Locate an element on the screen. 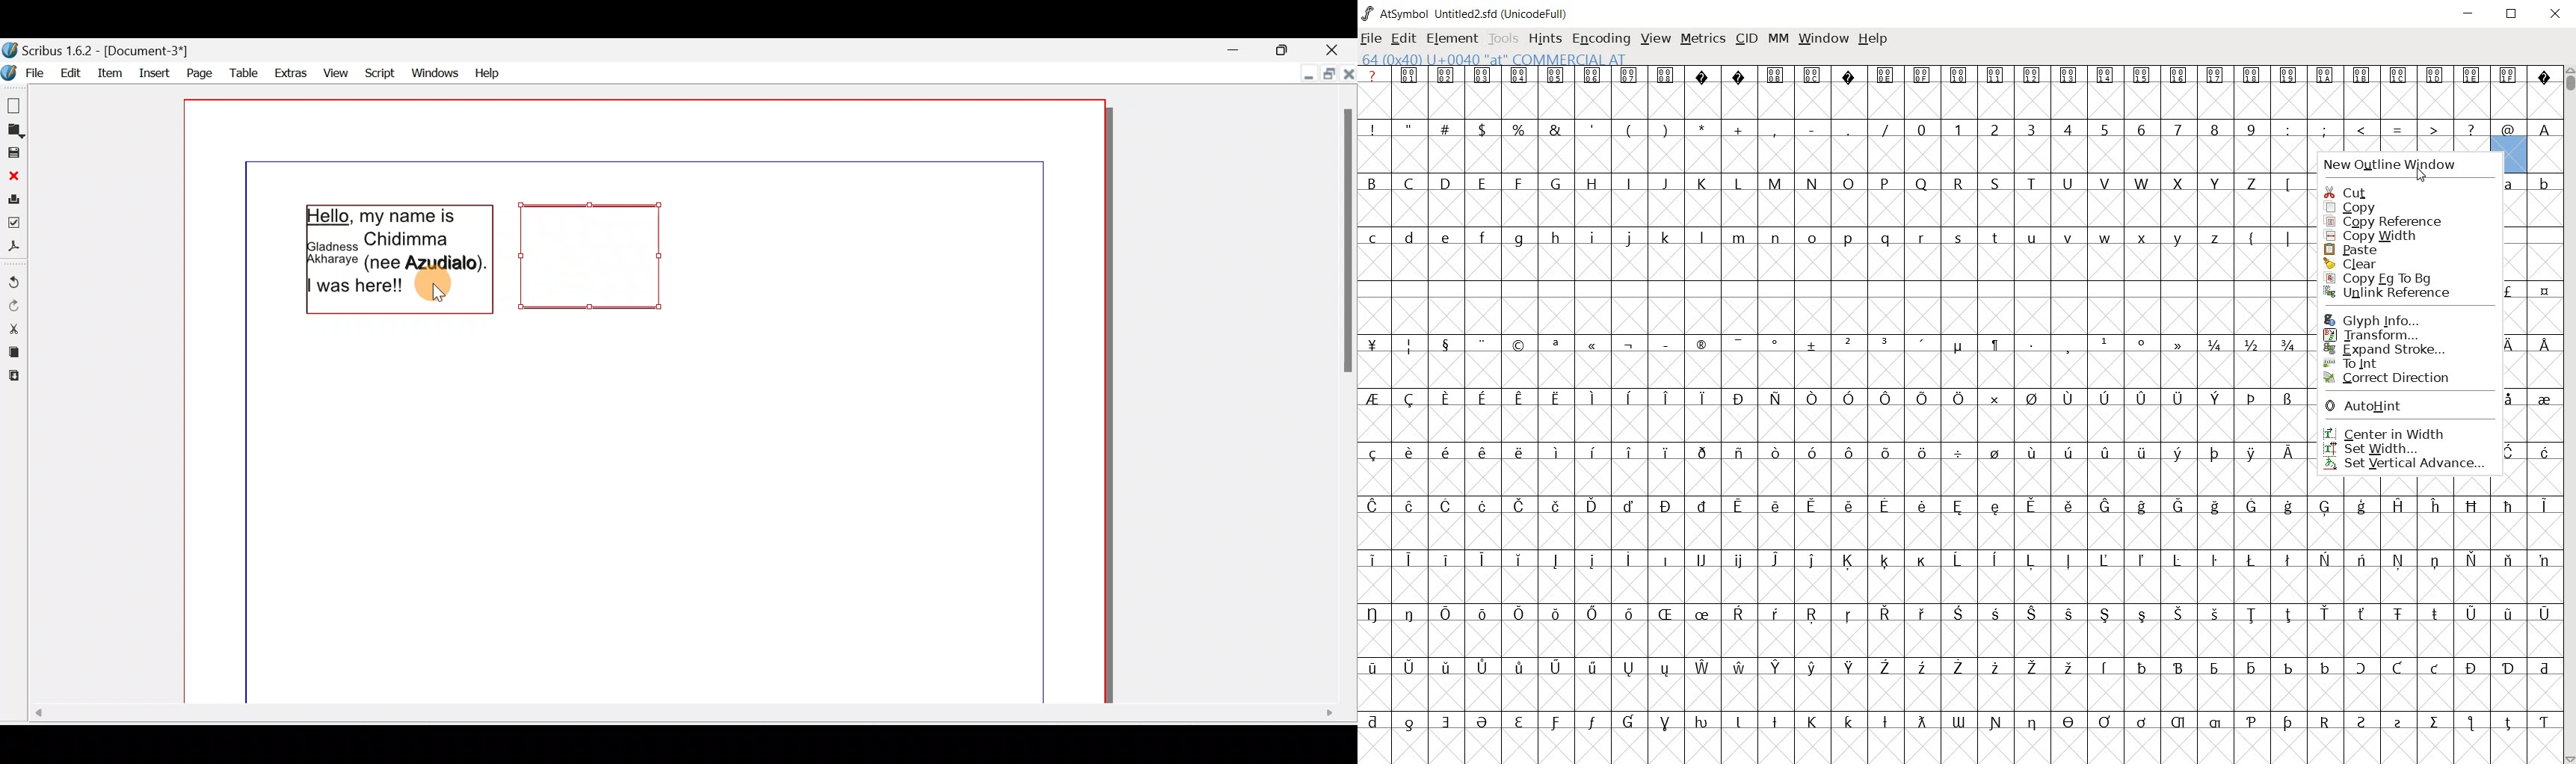 The width and height of the screenshot is (2576, 784). Save is located at coordinates (13, 152).